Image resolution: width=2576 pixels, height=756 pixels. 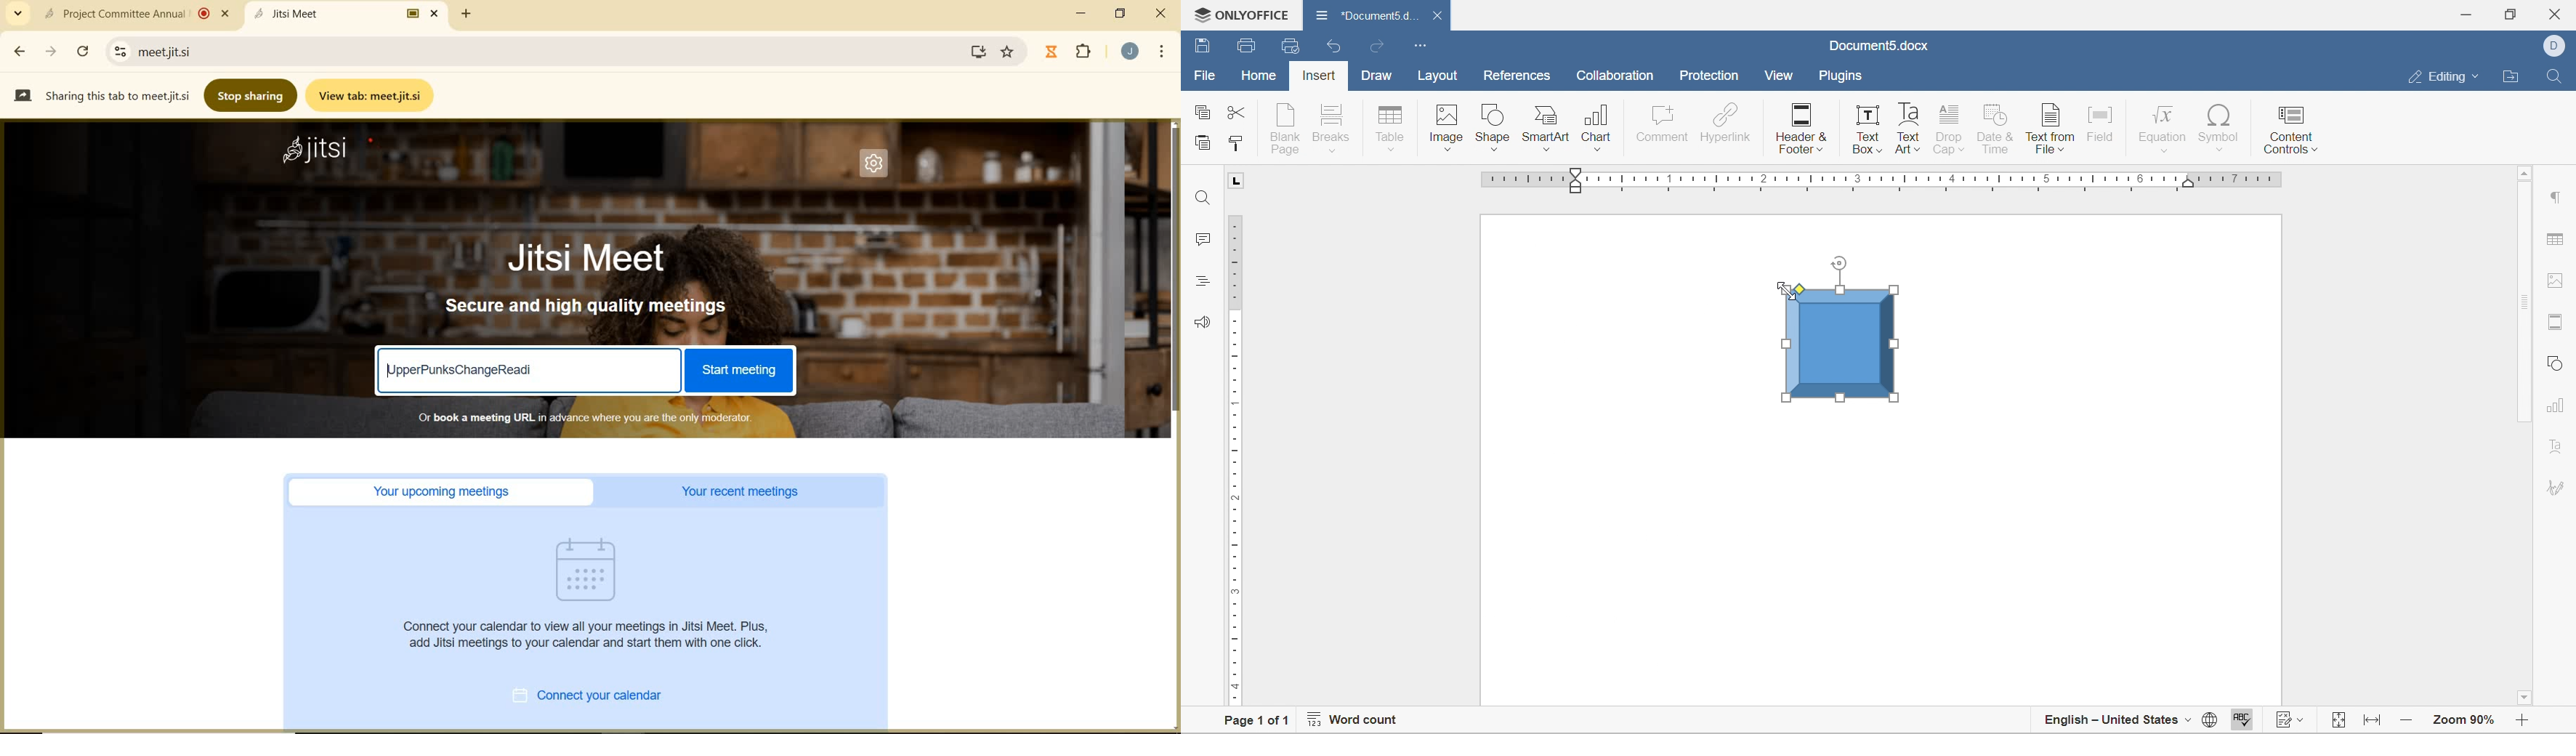 I want to click on close, so click(x=1163, y=13).